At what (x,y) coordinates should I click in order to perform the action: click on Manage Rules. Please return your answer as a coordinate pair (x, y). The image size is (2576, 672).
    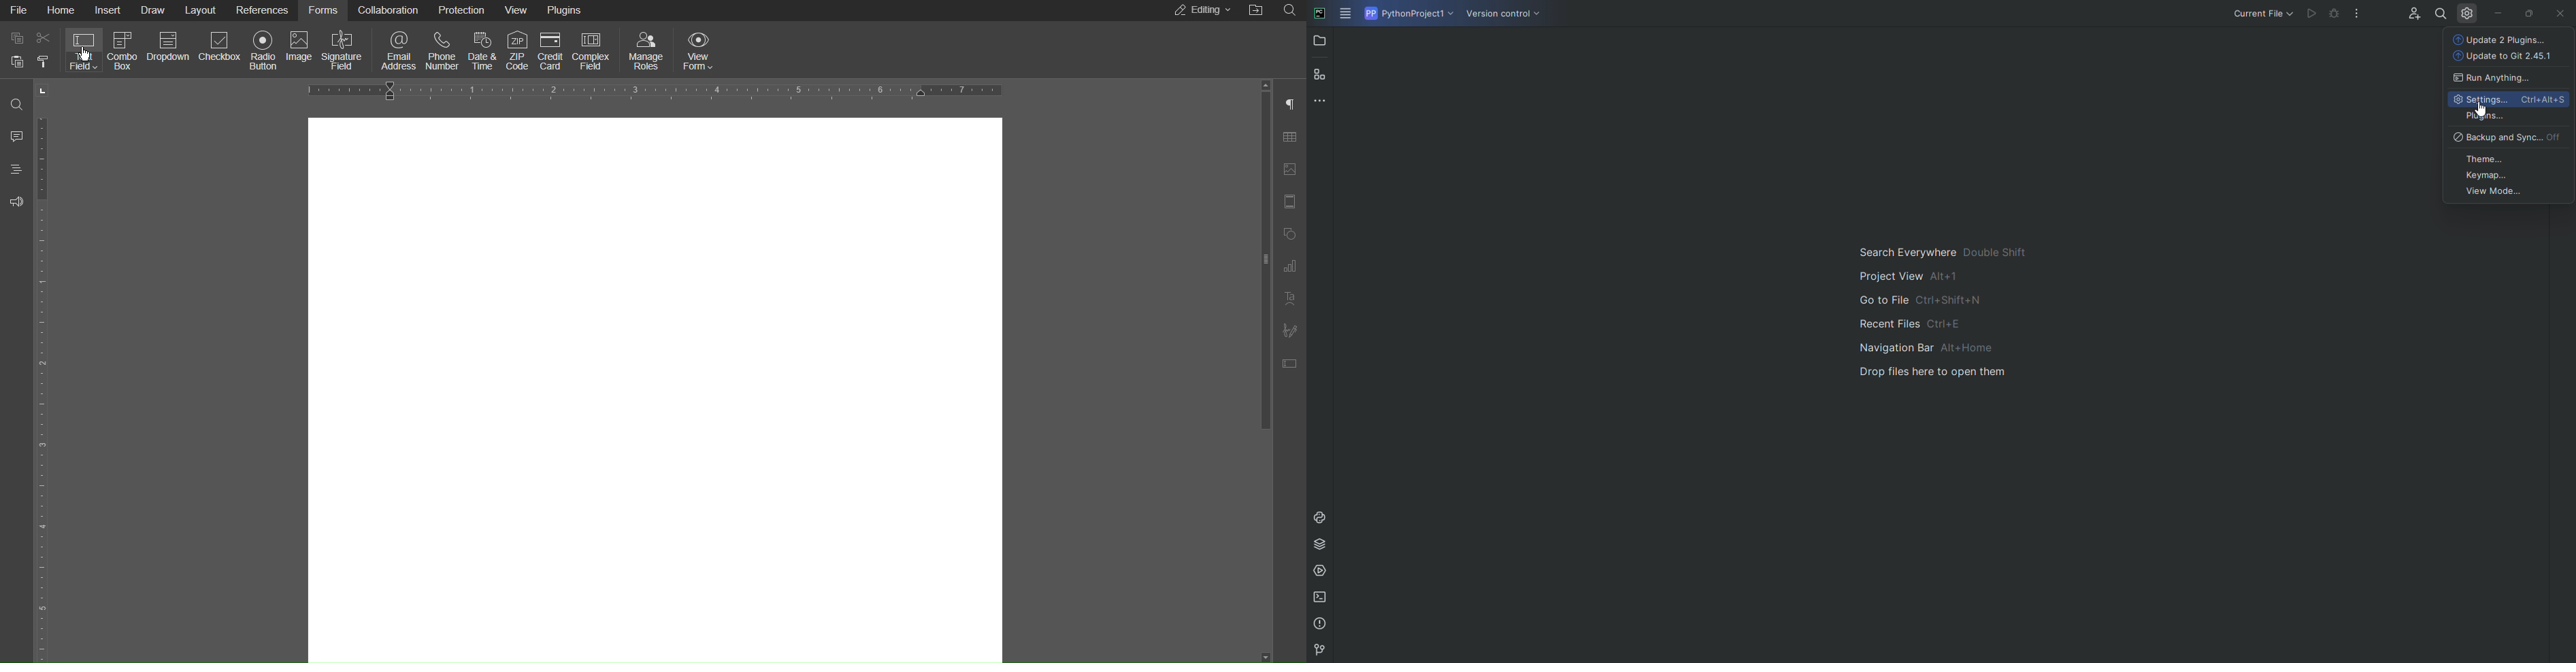
    Looking at the image, I should click on (647, 52).